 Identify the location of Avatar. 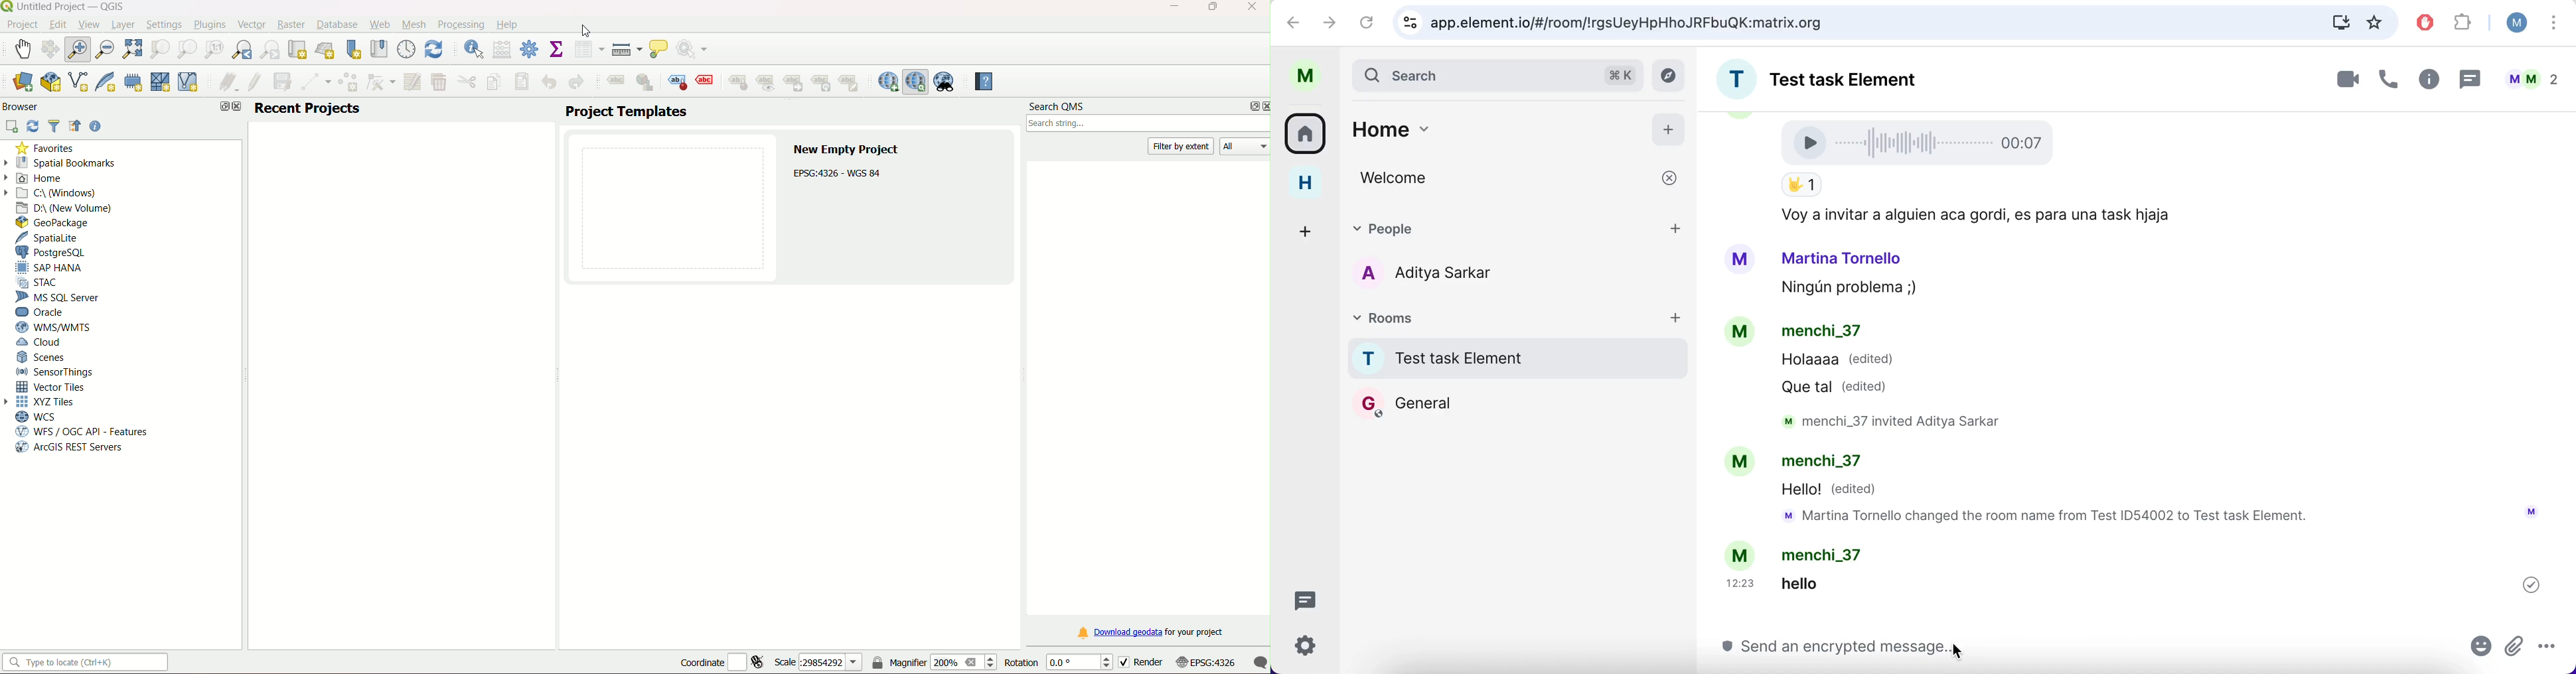
(1739, 462).